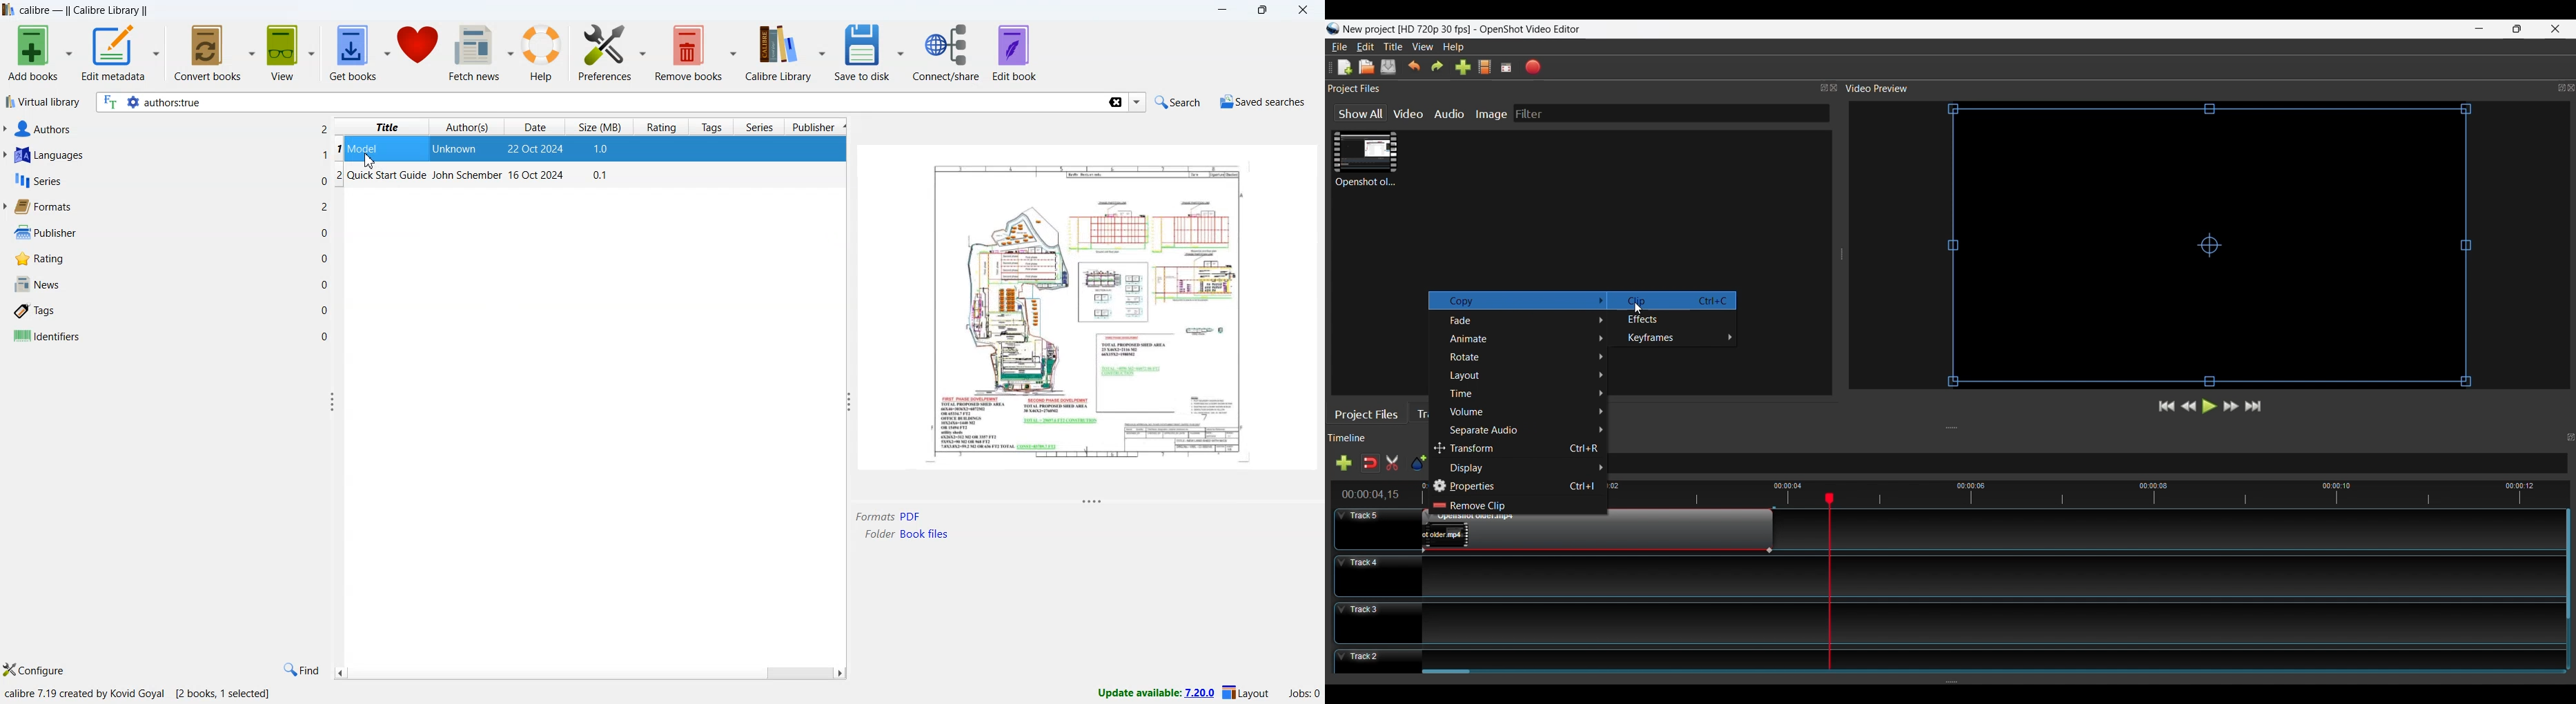  What do you see at coordinates (37, 183) in the screenshot?
I see `series` at bounding box center [37, 183].